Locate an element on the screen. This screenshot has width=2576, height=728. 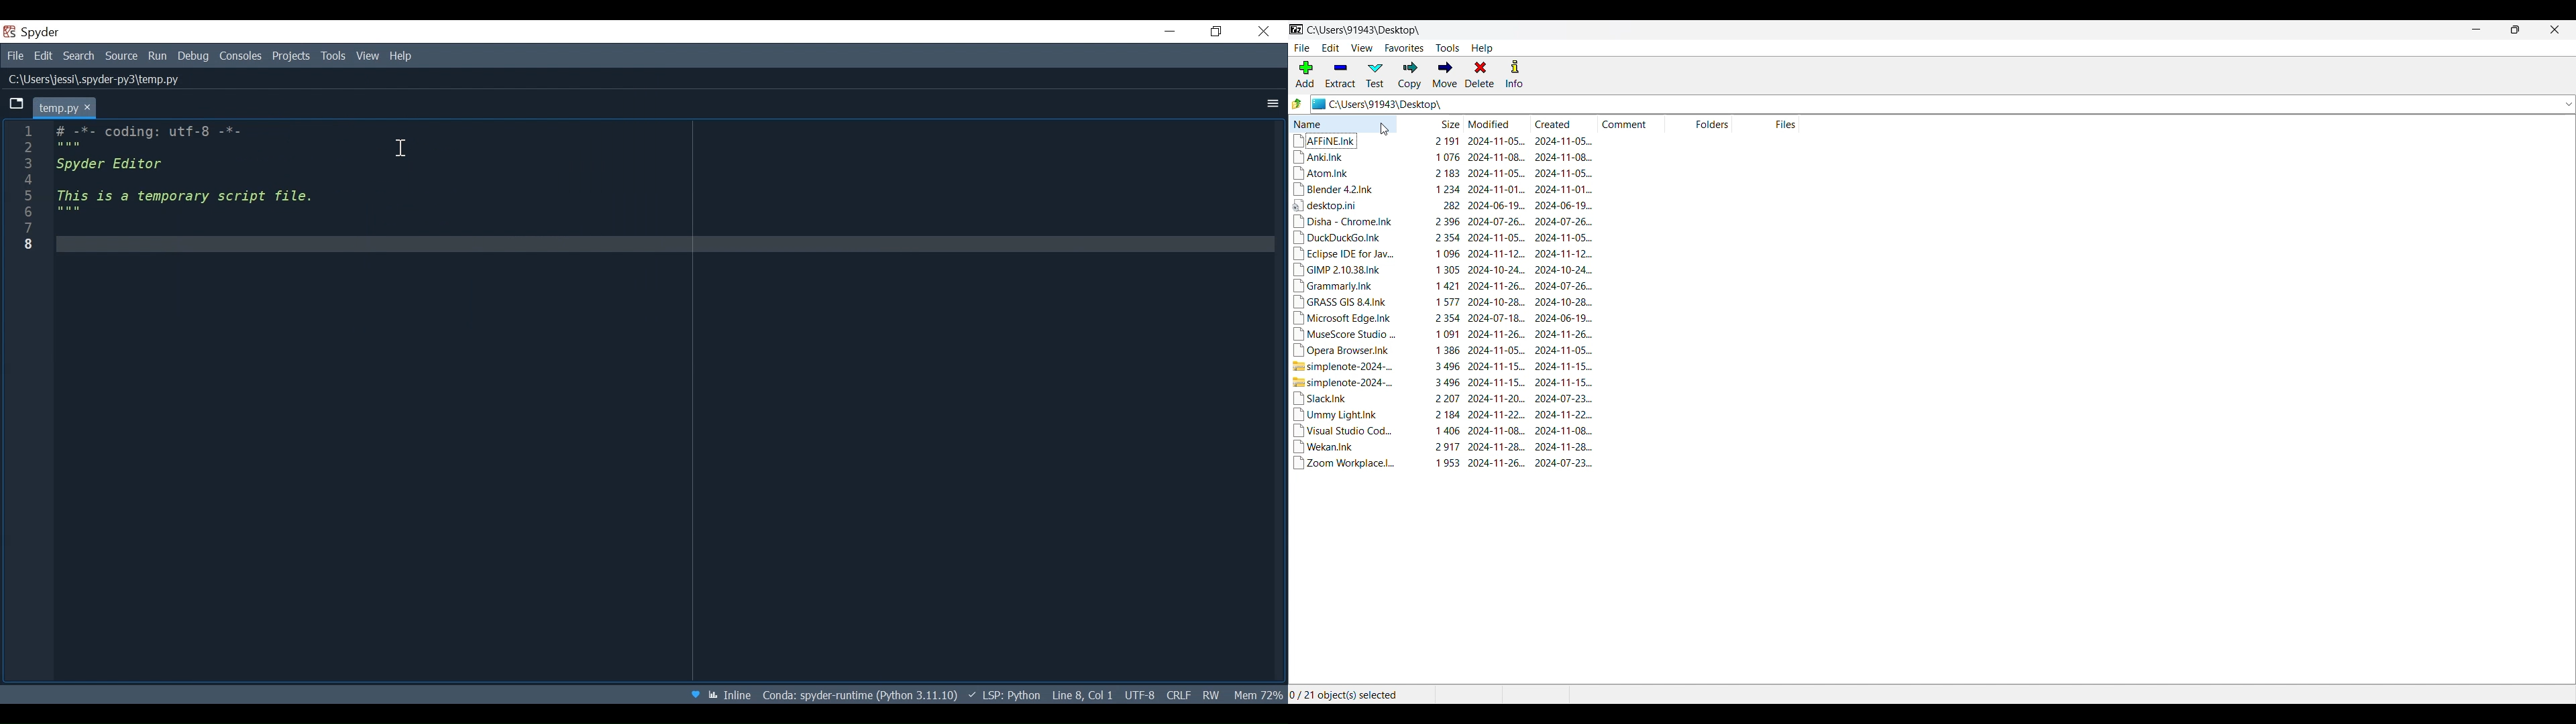
Ummy Light.nk 2184 2024-11-22. 2024-11-22. is located at coordinates (1444, 415).